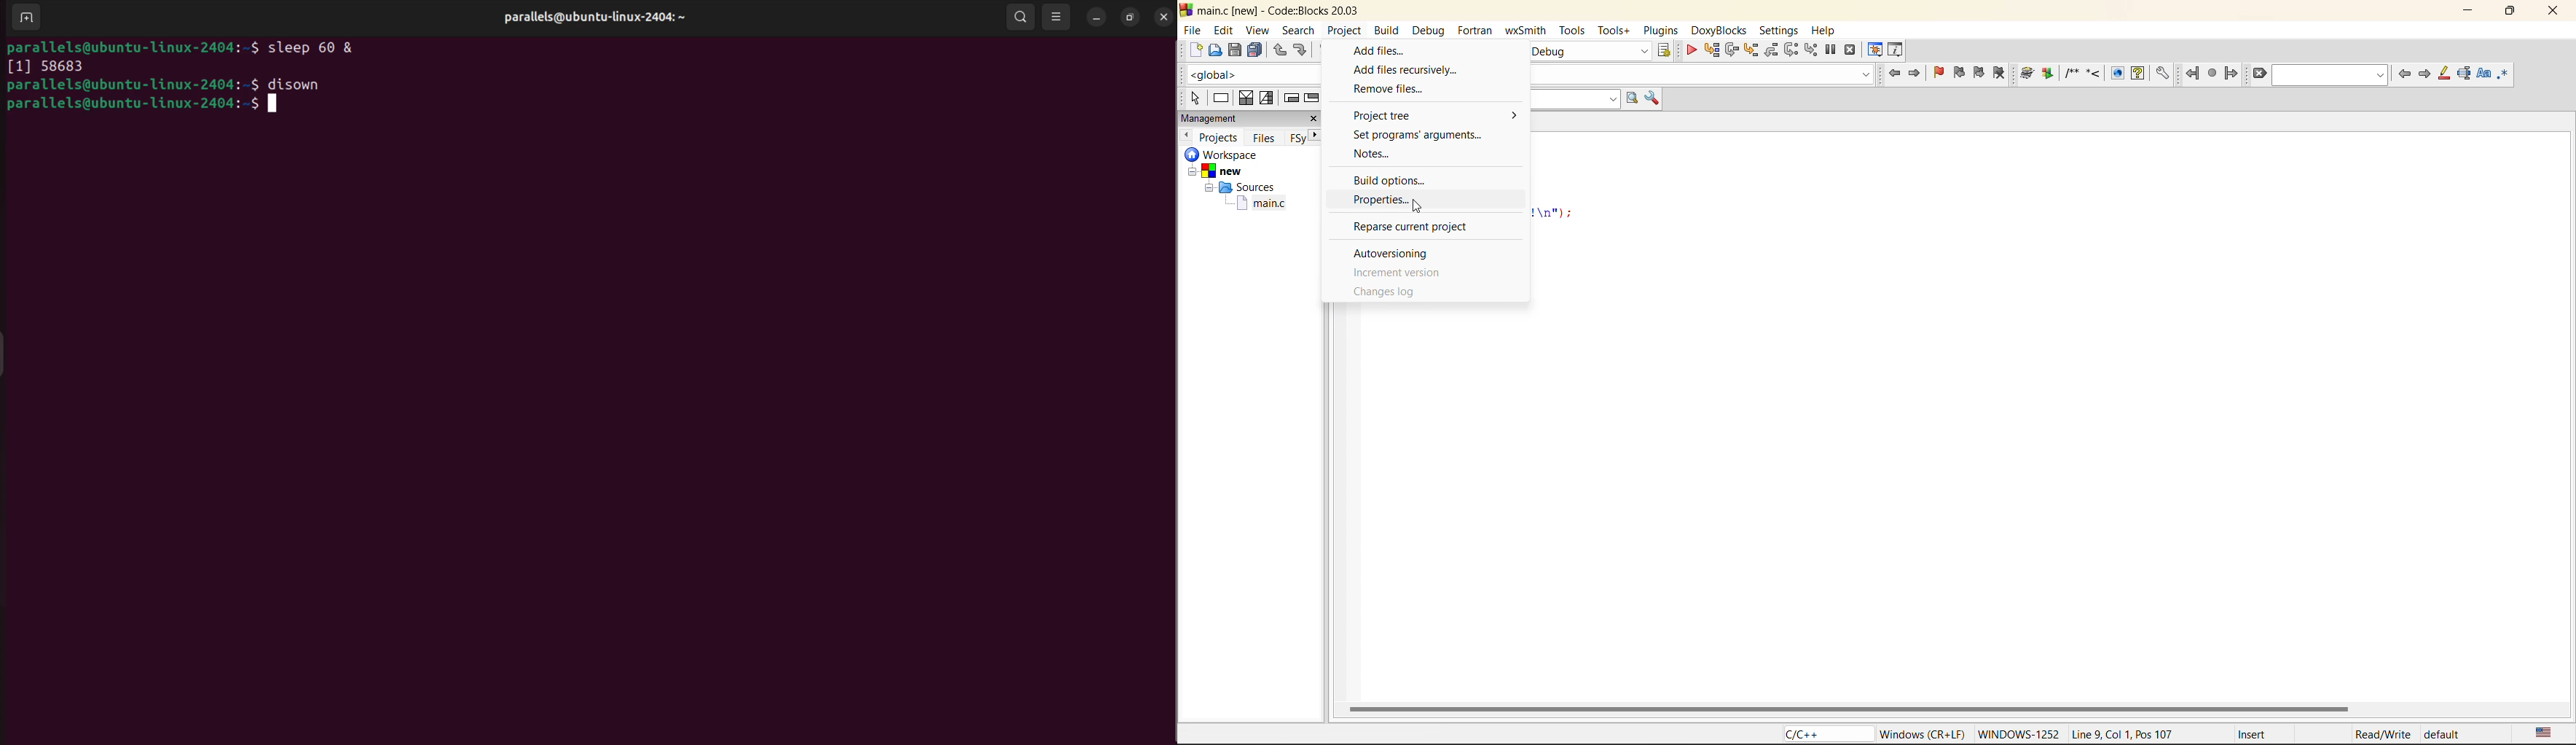 This screenshot has width=2576, height=756. Describe the element at coordinates (2425, 74) in the screenshot. I see `next` at that location.